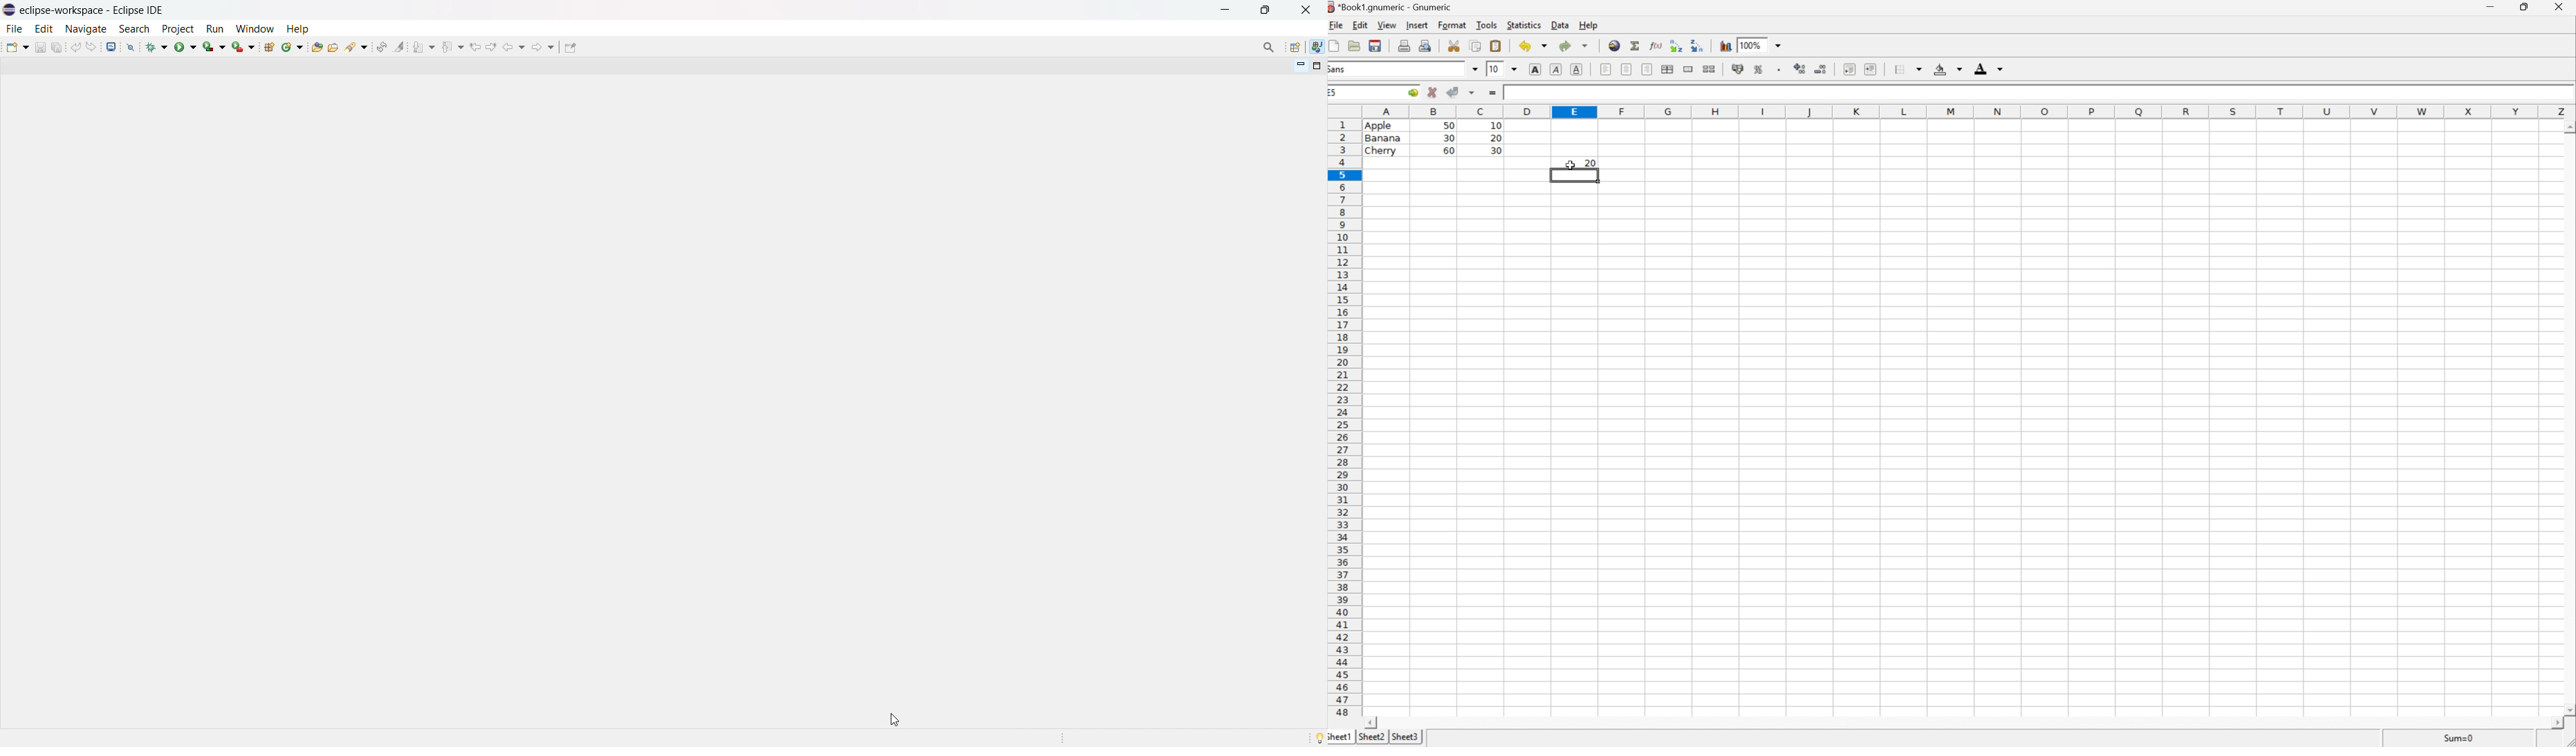 This screenshot has width=2576, height=756. What do you see at coordinates (1513, 70) in the screenshot?
I see `drop down` at bounding box center [1513, 70].